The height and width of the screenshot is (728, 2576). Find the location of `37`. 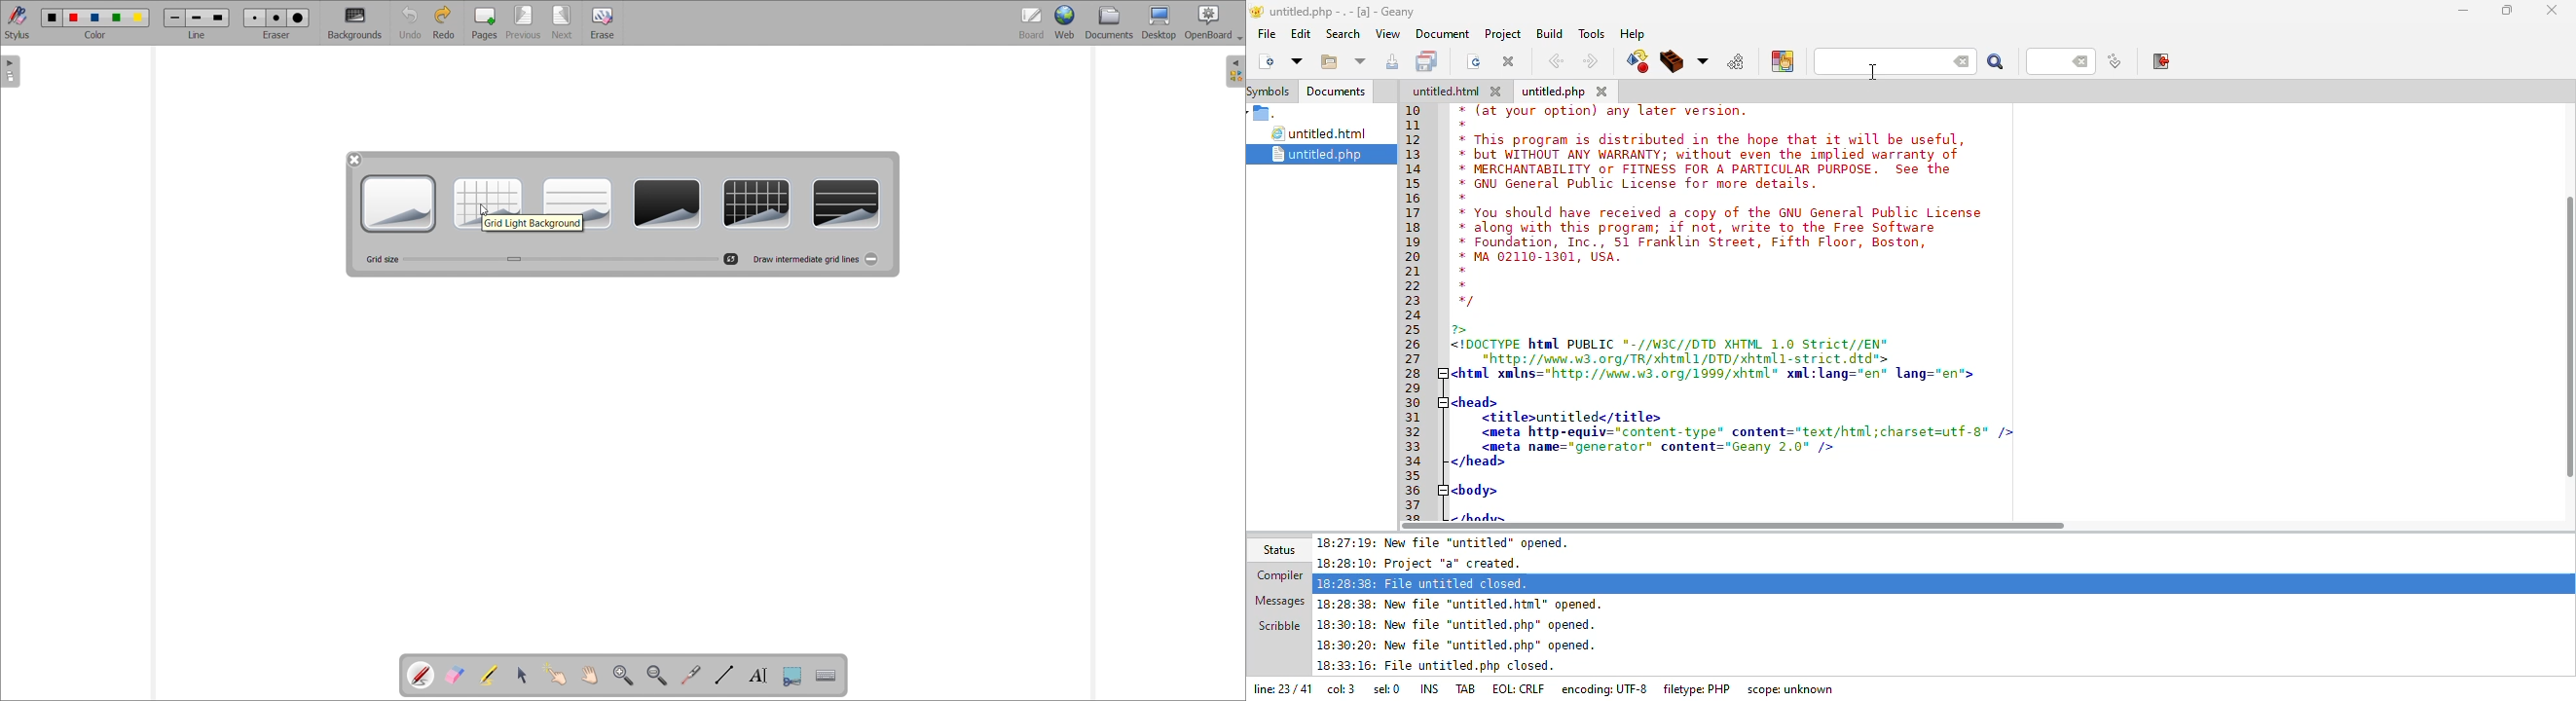

37 is located at coordinates (1416, 505).